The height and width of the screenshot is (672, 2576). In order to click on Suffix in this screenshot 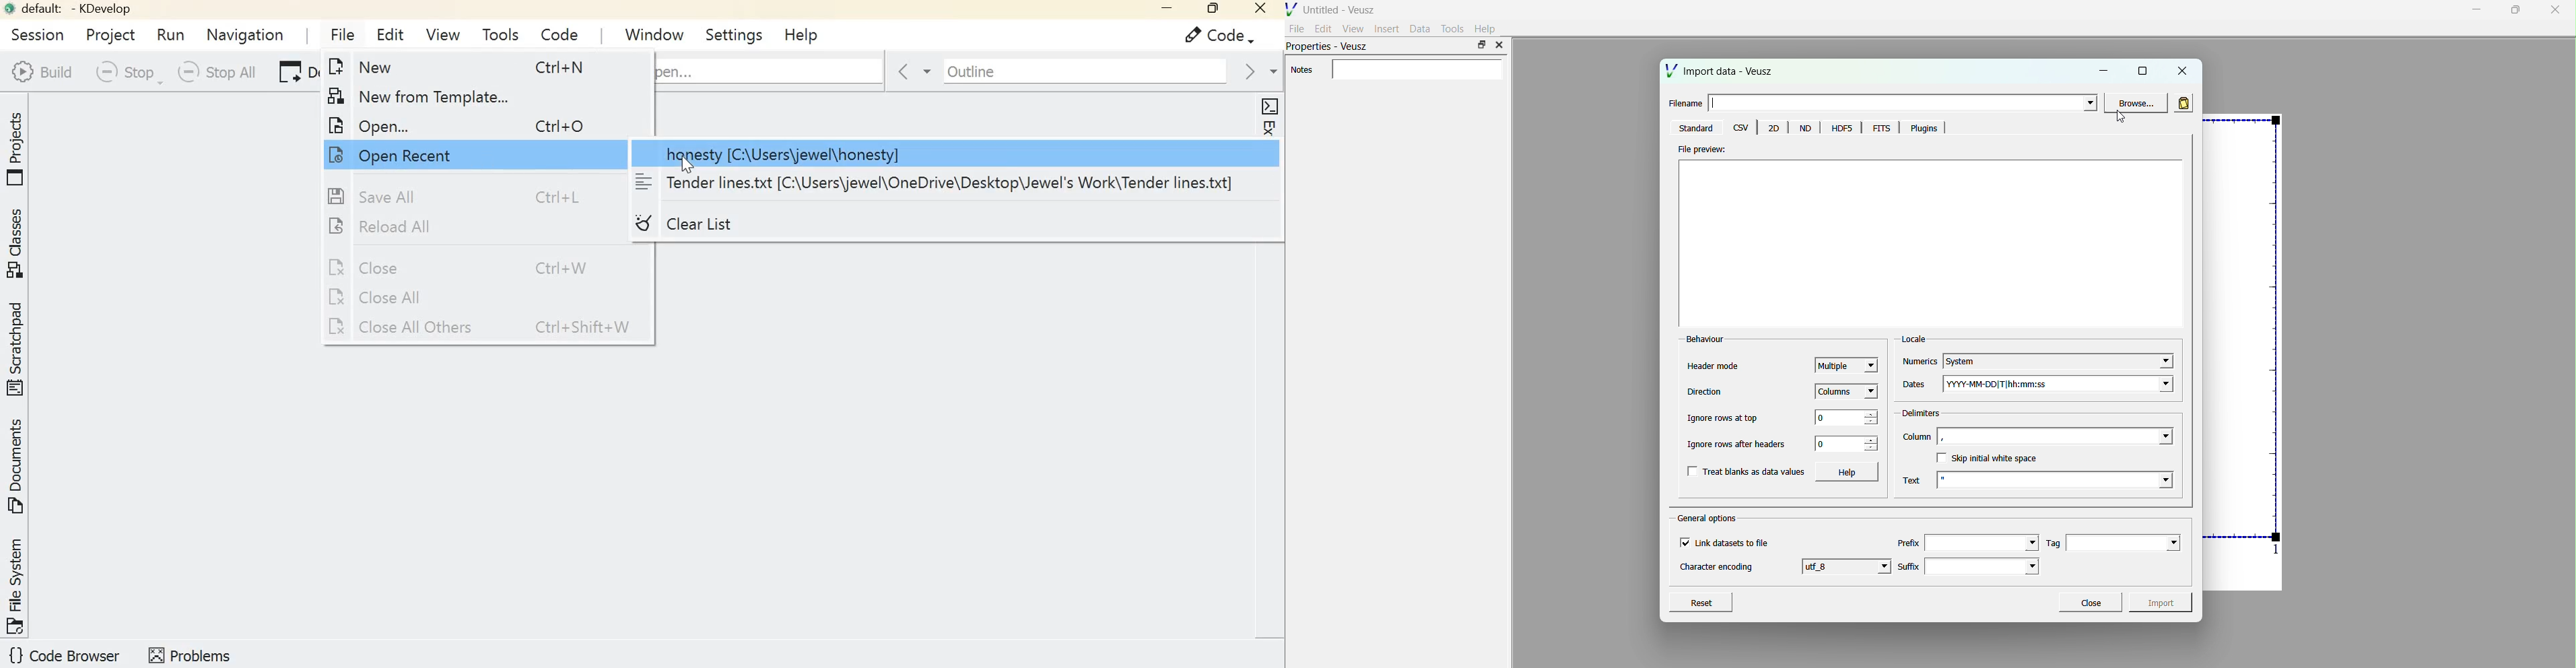, I will do `click(1909, 565)`.